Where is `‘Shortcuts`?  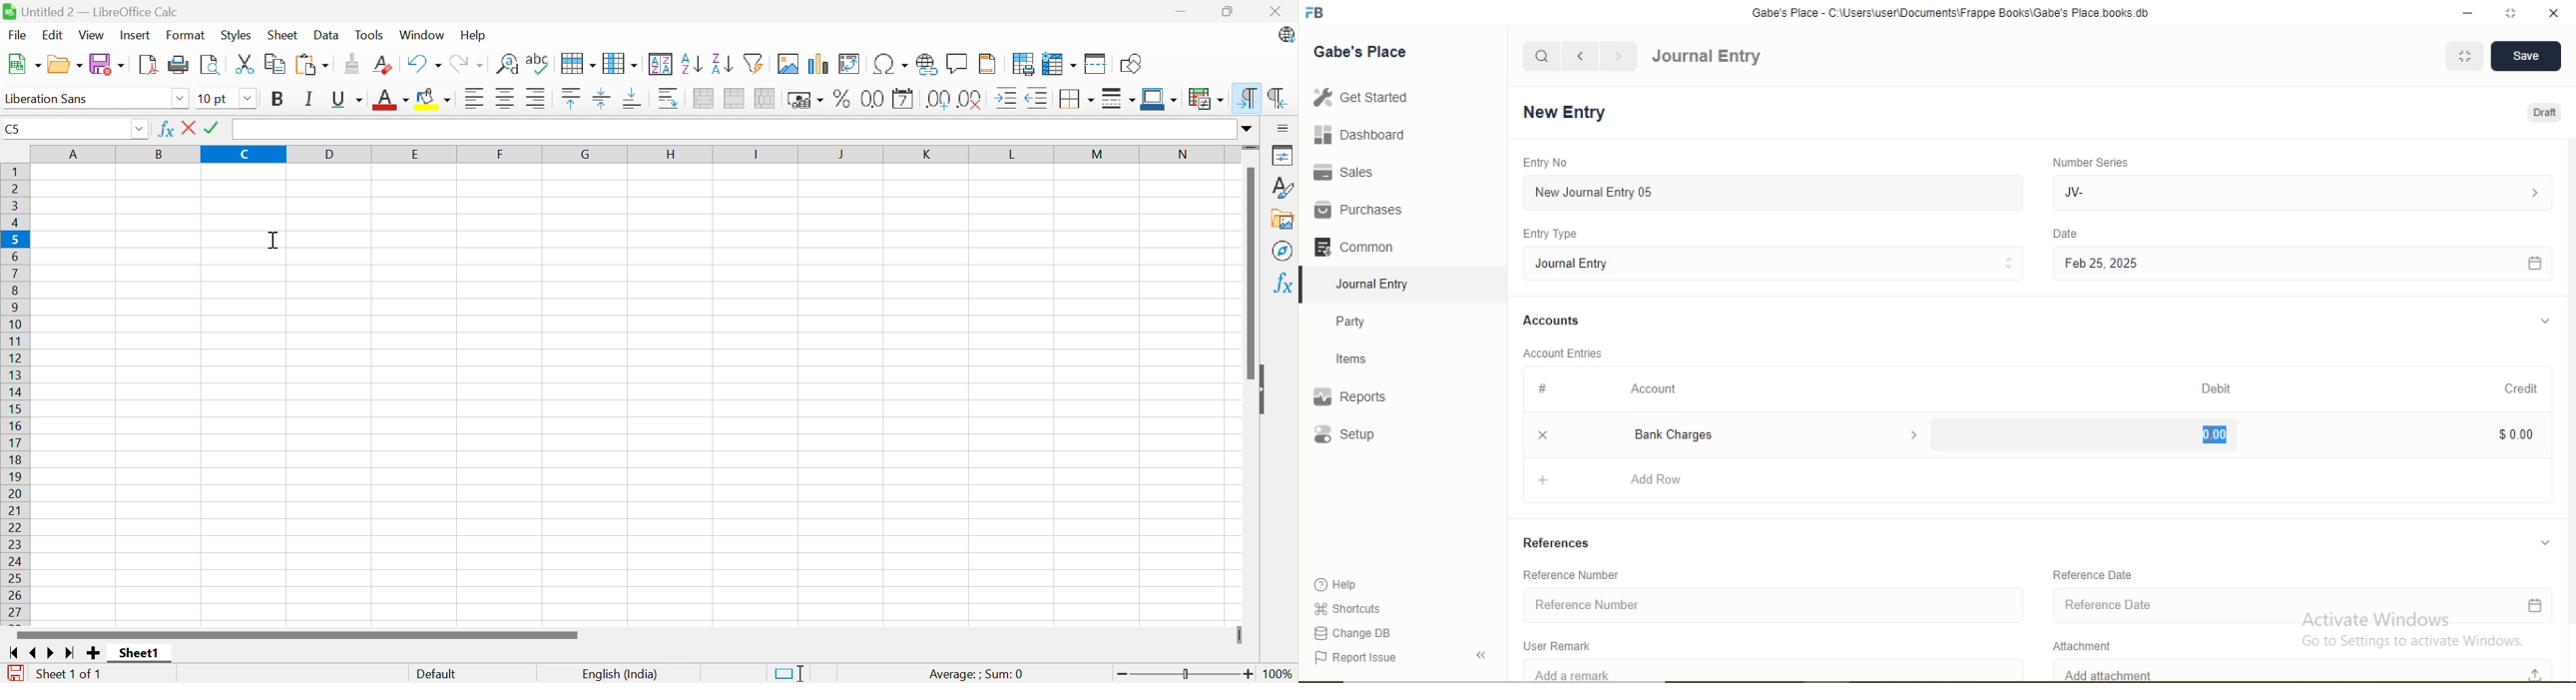
‘Shortcuts is located at coordinates (1349, 607).